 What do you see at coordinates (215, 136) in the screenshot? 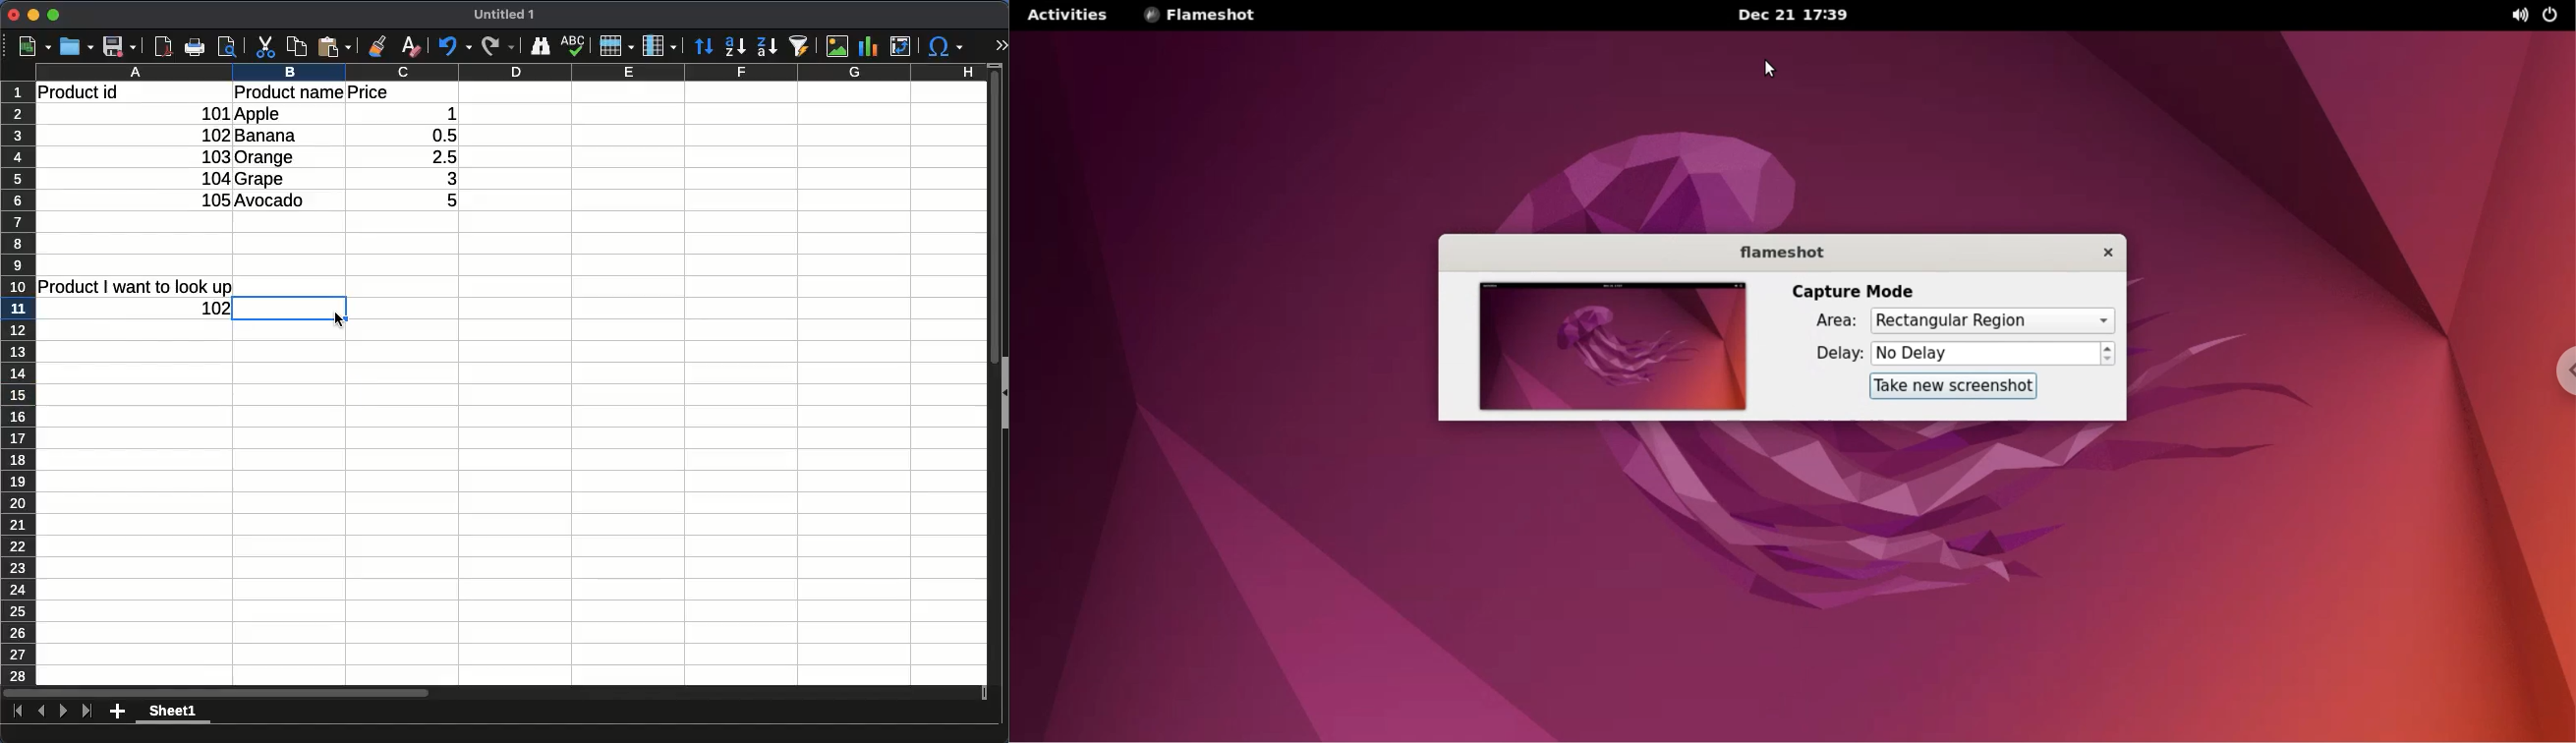
I see `102` at bounding box center [215, 136].